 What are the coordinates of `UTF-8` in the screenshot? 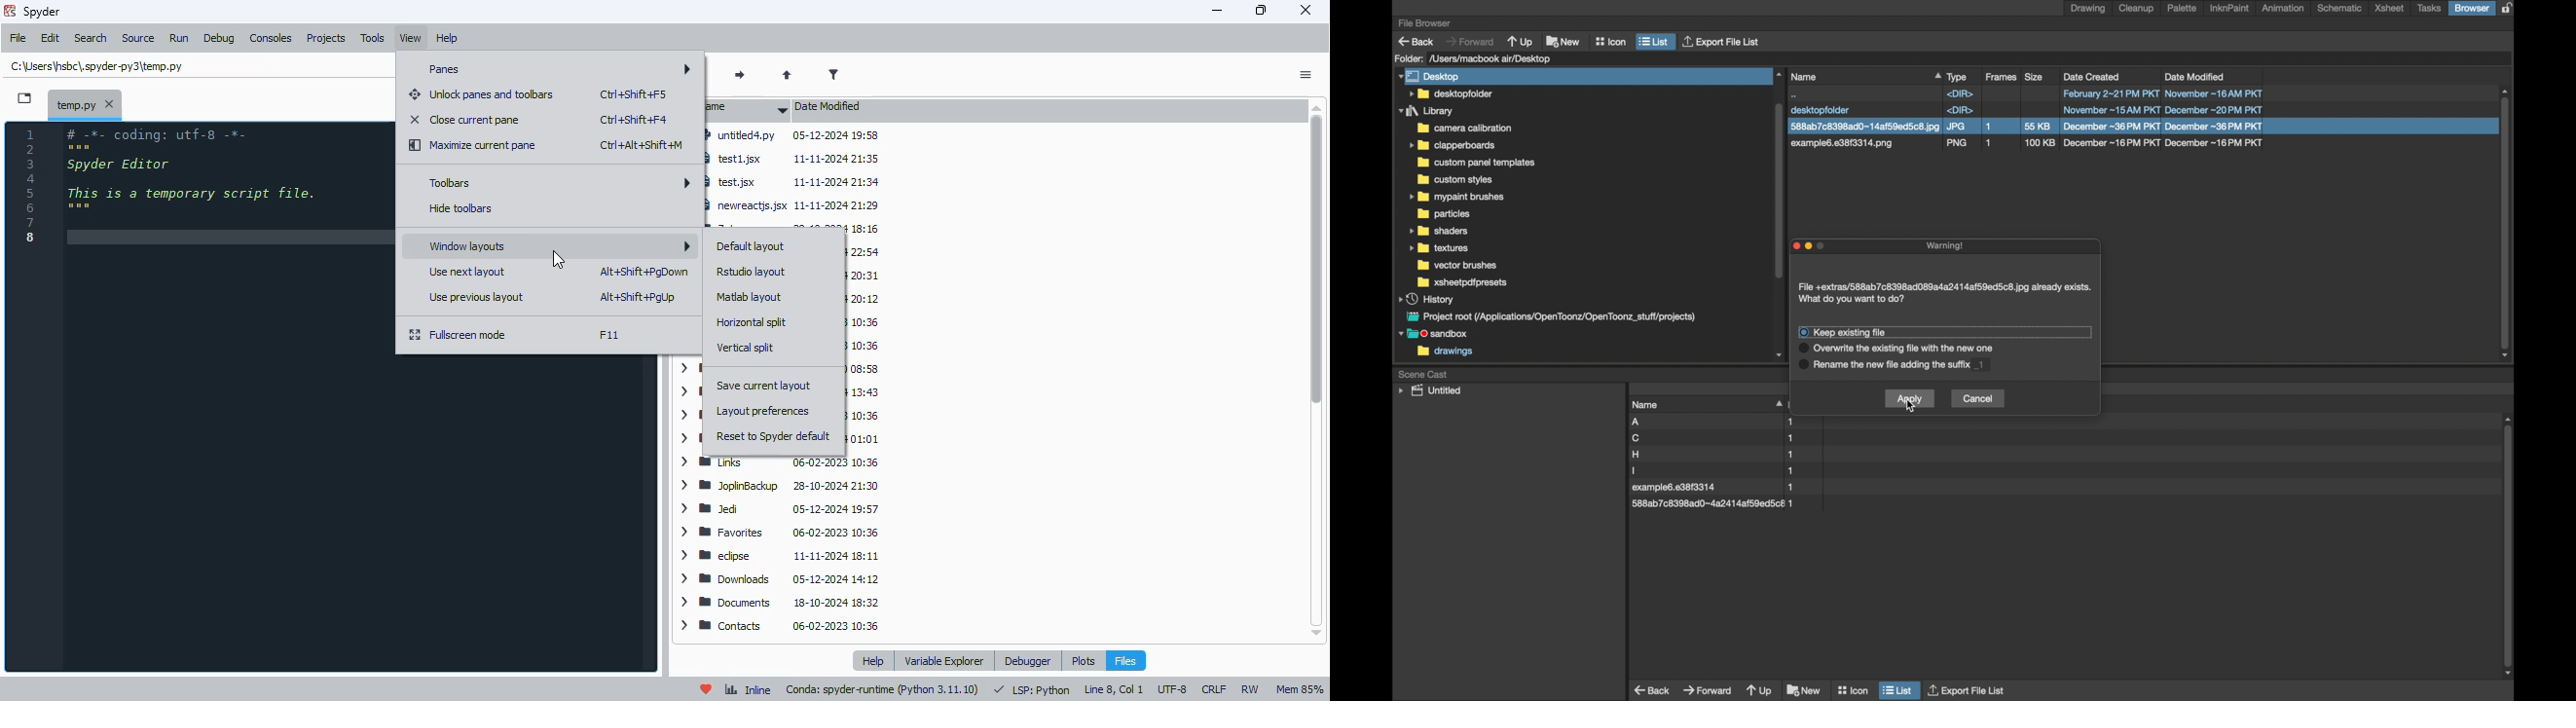 It's located at (1171, 690).